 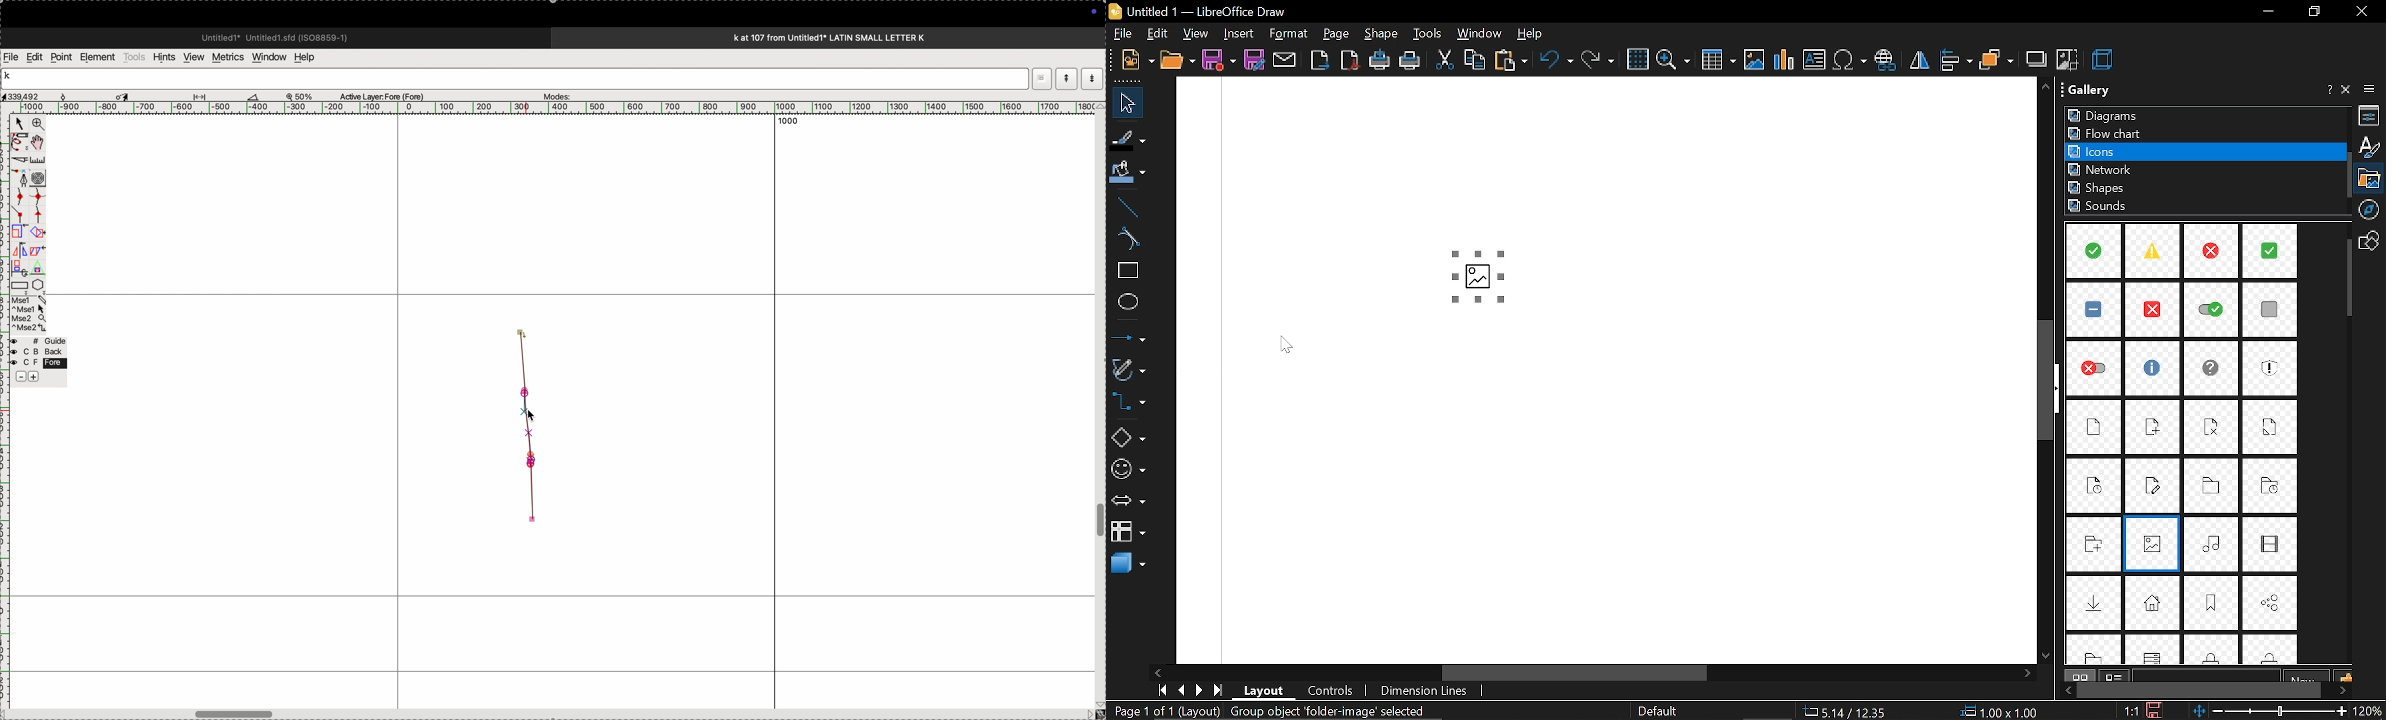 What do you see at coordinates (1381, 33) in the screenshot?
I see `shape` at bounding box center [1381, 33].